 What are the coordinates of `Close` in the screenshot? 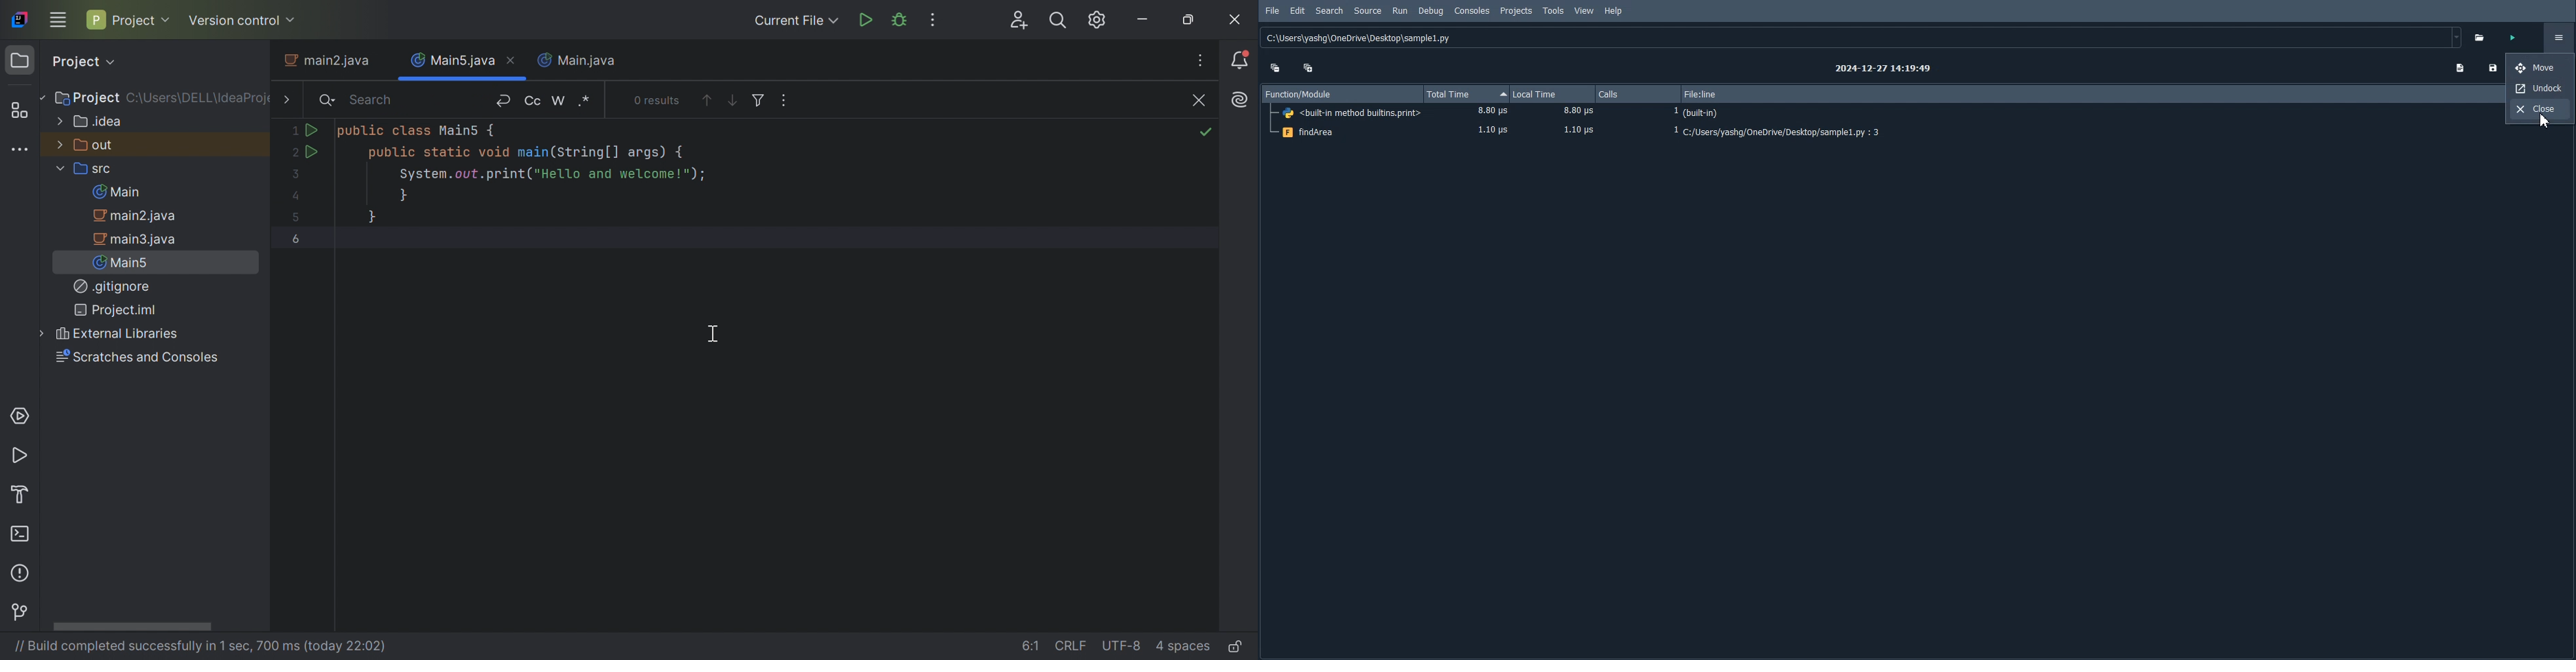 It's located at (2542, 108).